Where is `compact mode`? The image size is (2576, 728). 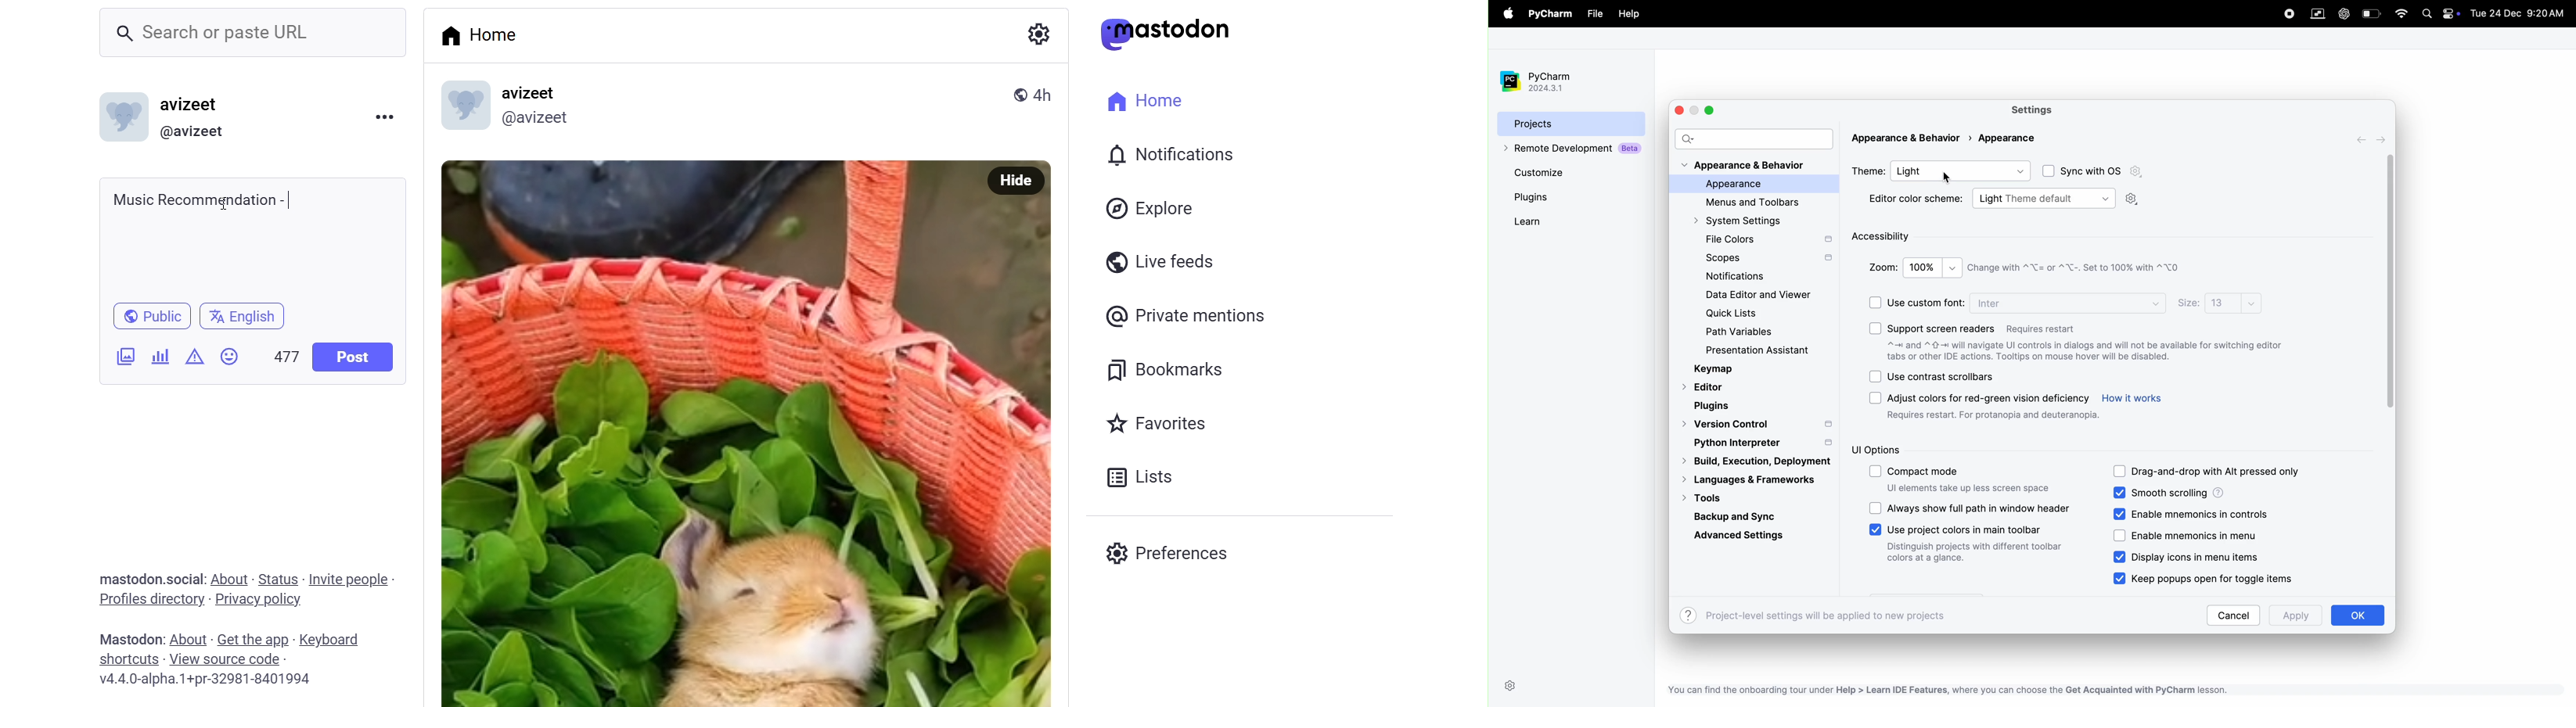 compact mode is located at coordinates (1970, 481).